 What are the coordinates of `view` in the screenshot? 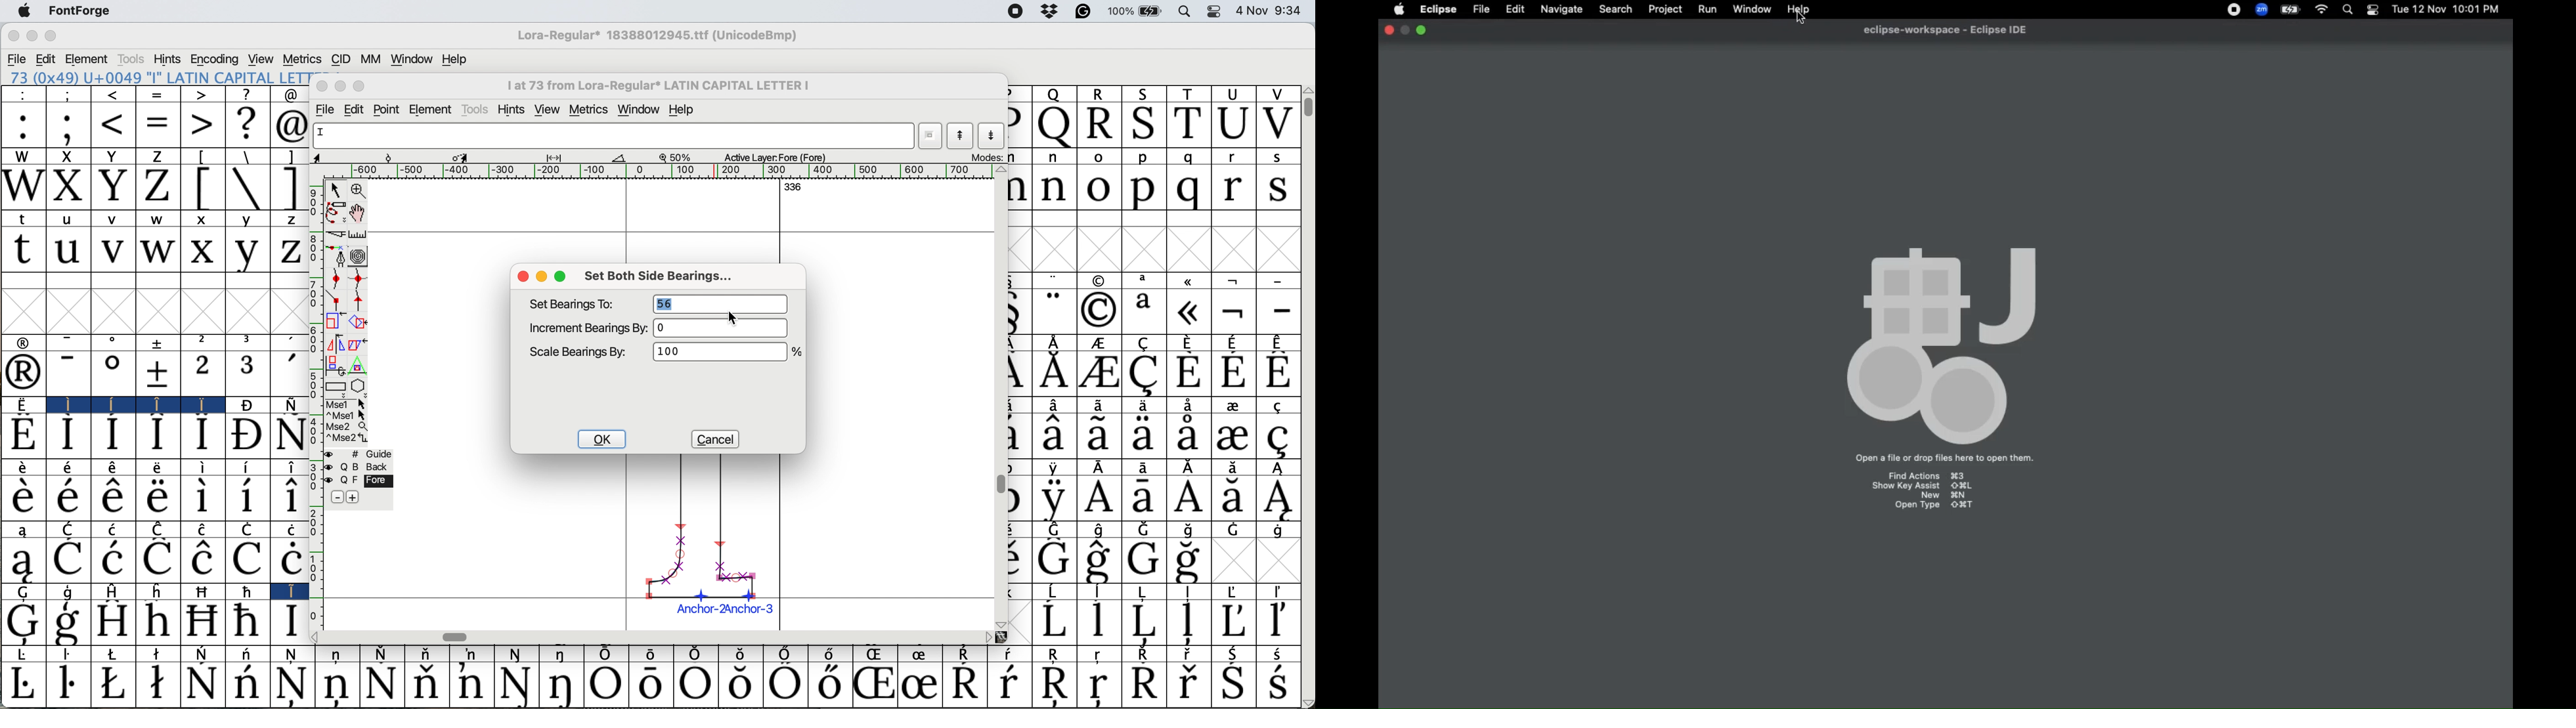 It's located at (262, 58).